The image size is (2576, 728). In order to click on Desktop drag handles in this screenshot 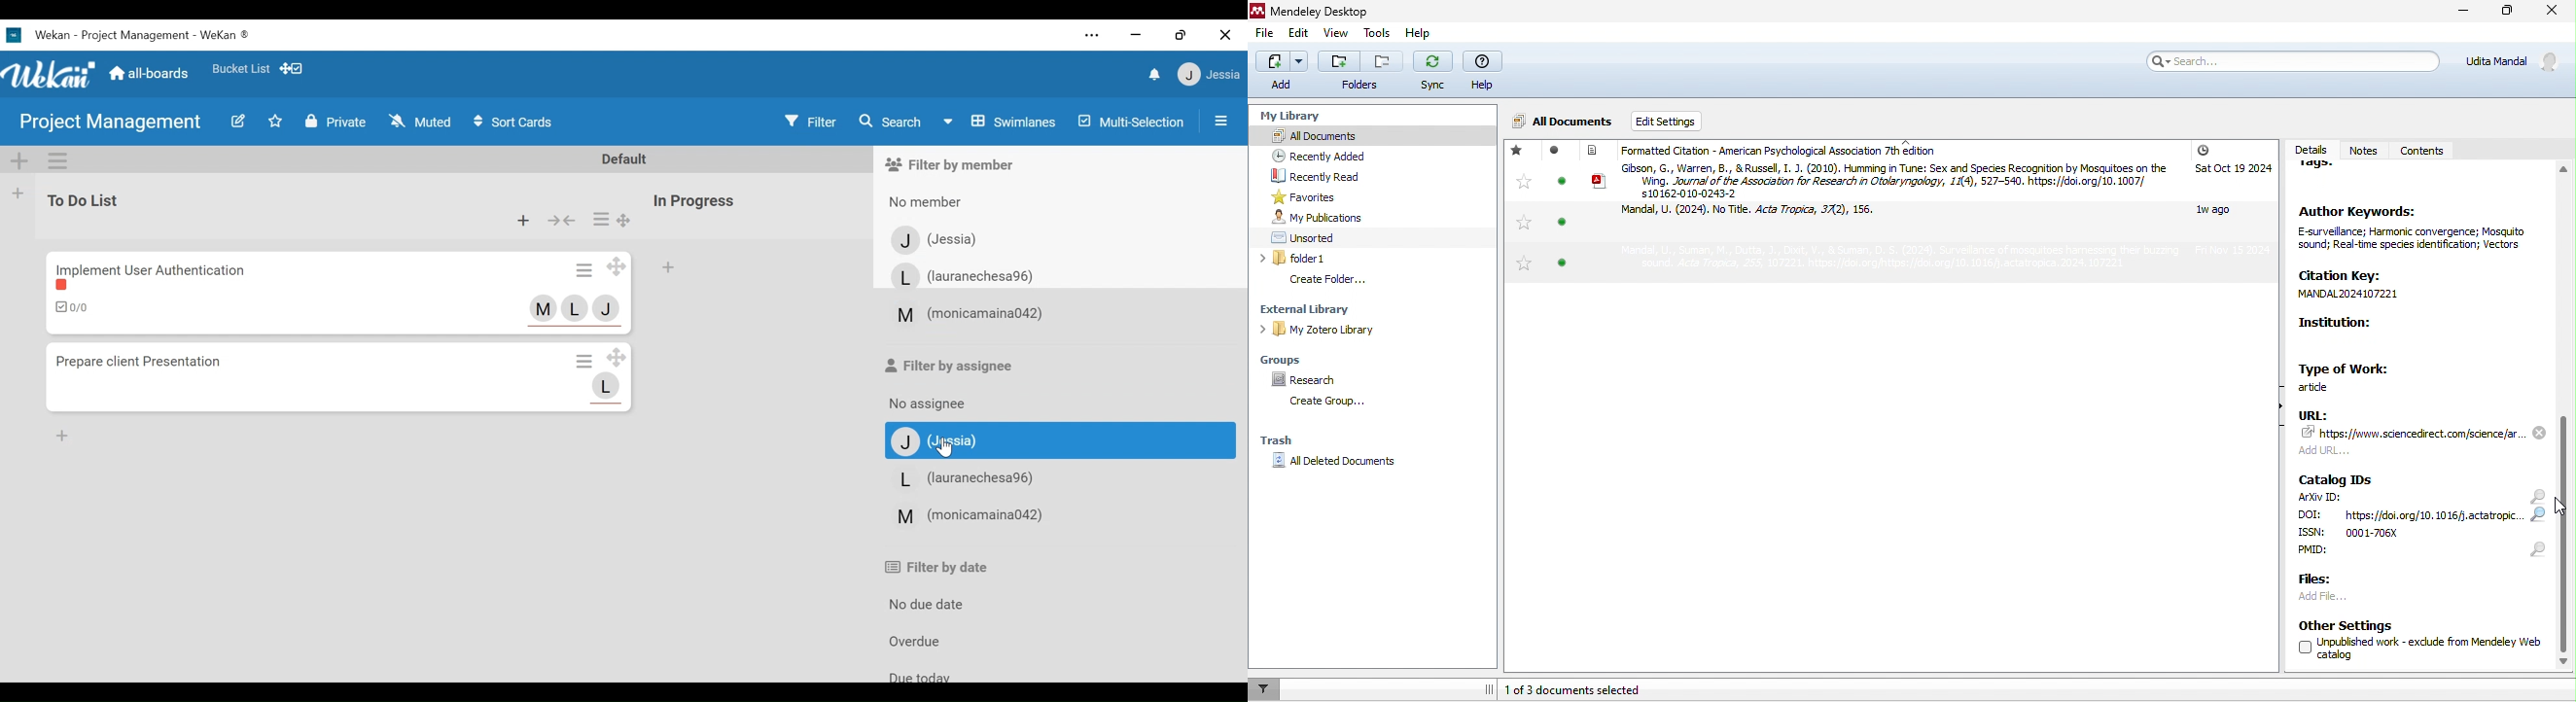, I will do `click(620, 358)`.